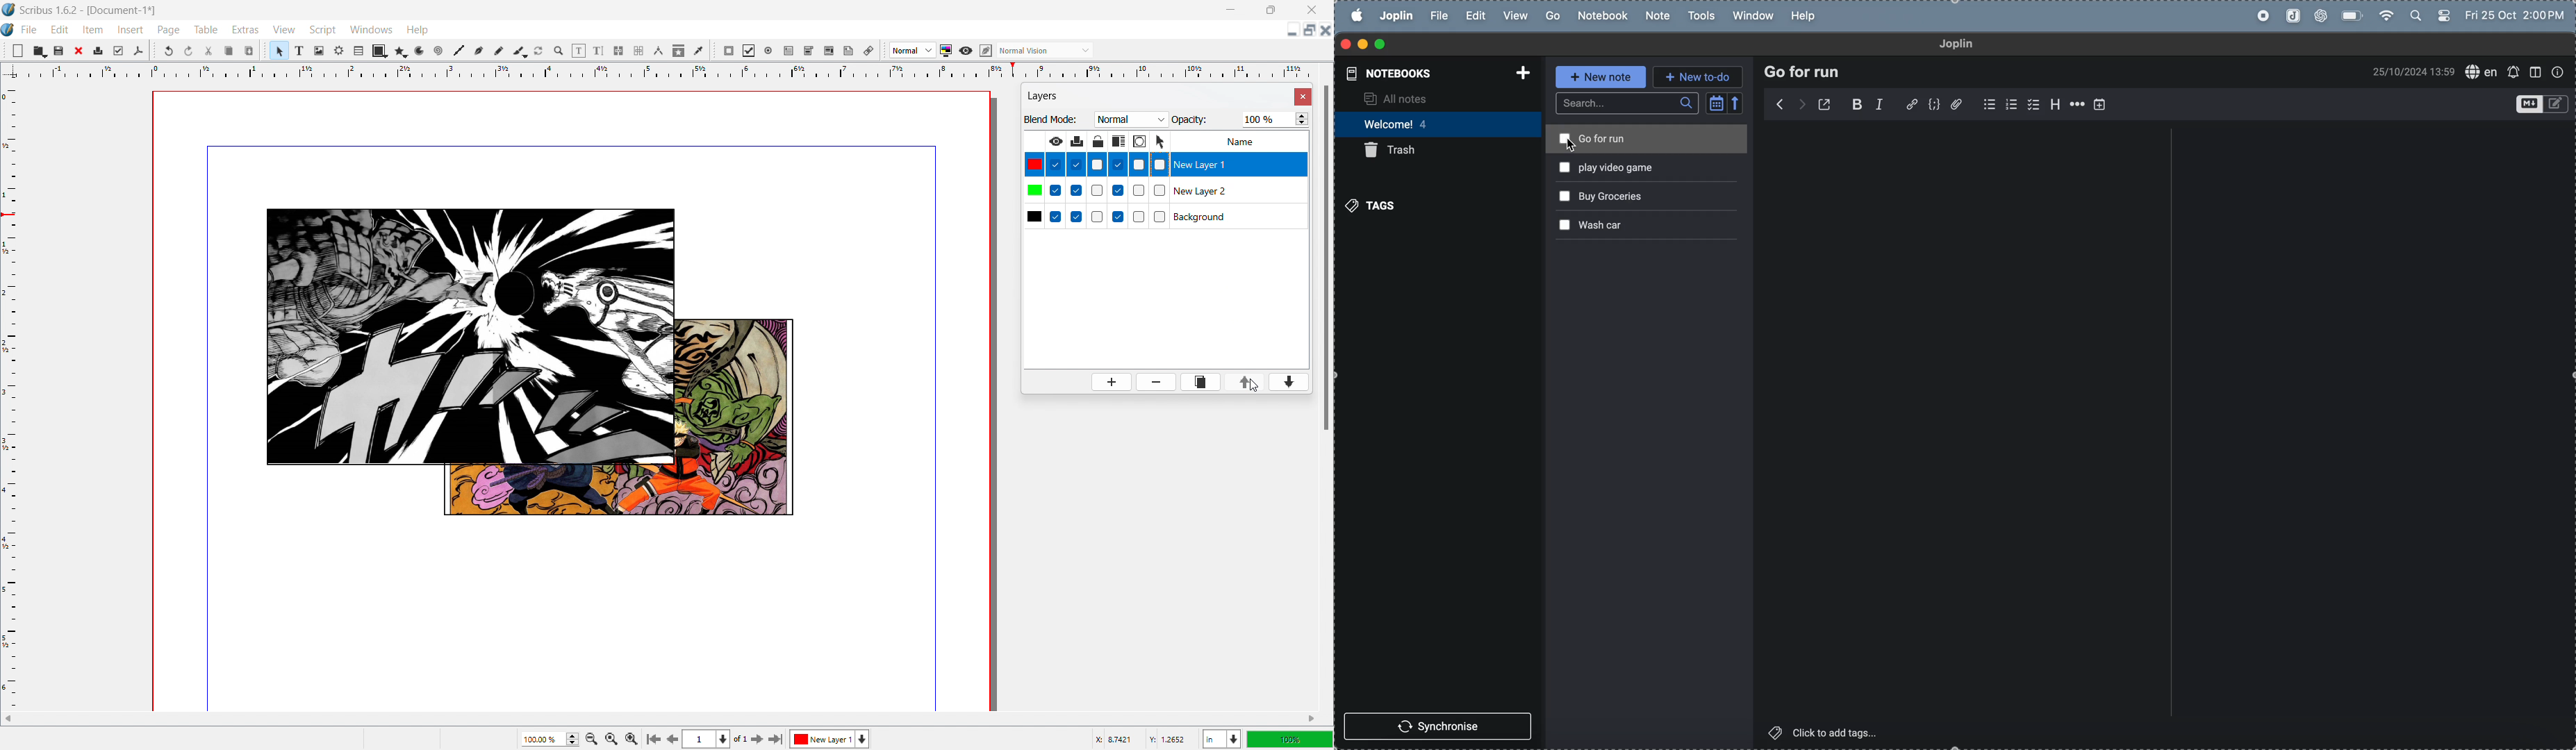 This screenshot has height=756, width=2576. I want to click on new to do, so click(1699, 78).